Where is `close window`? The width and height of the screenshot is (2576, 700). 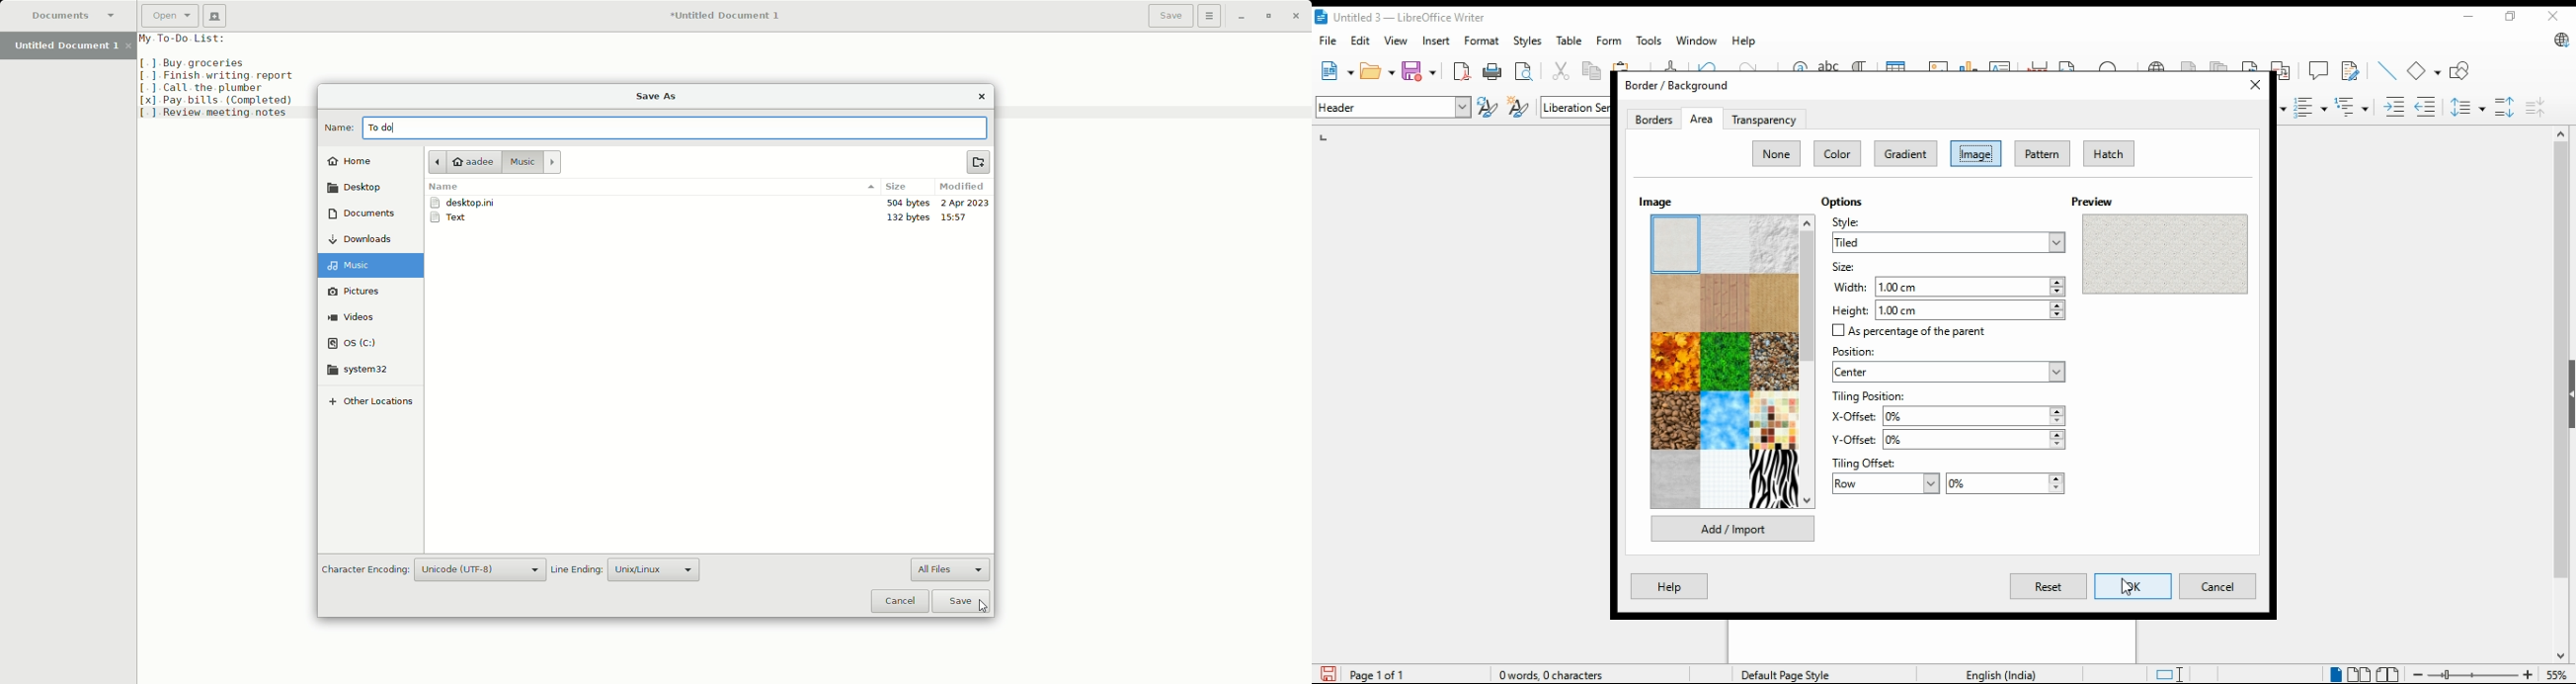
close window is located at coordinates (2552, 17).